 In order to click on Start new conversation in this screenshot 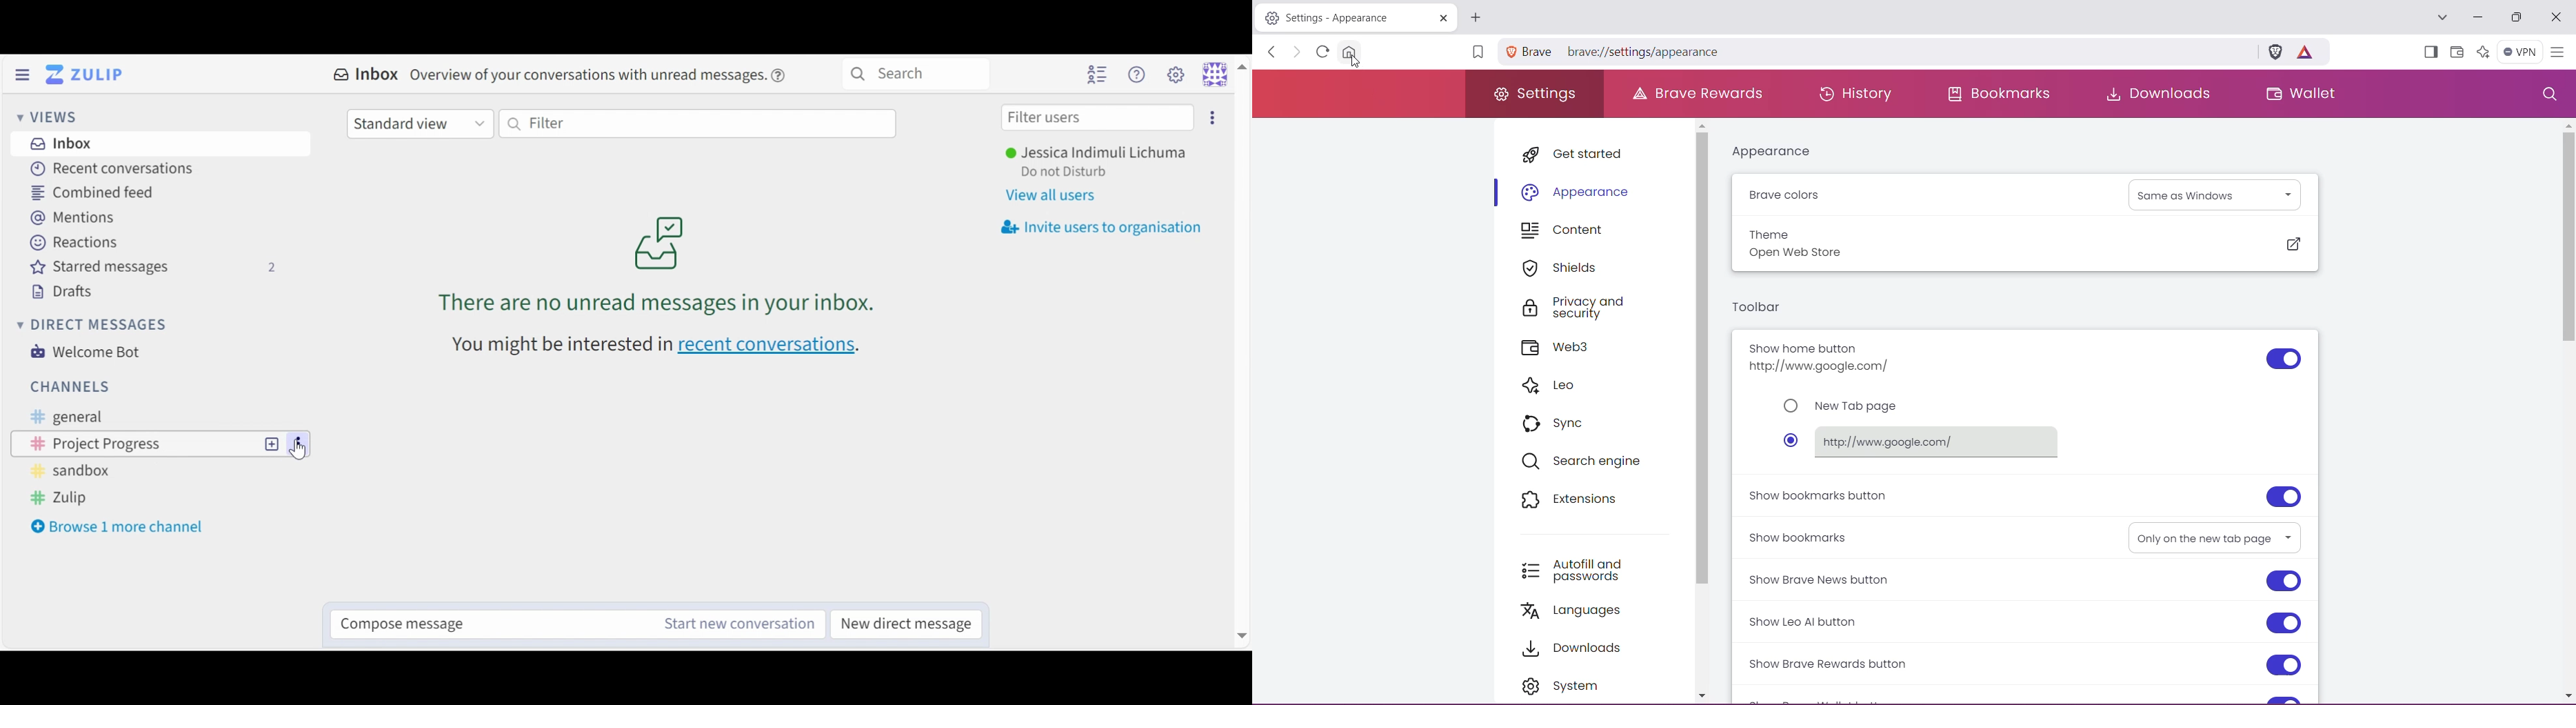, I will do `click(743, 623)`.